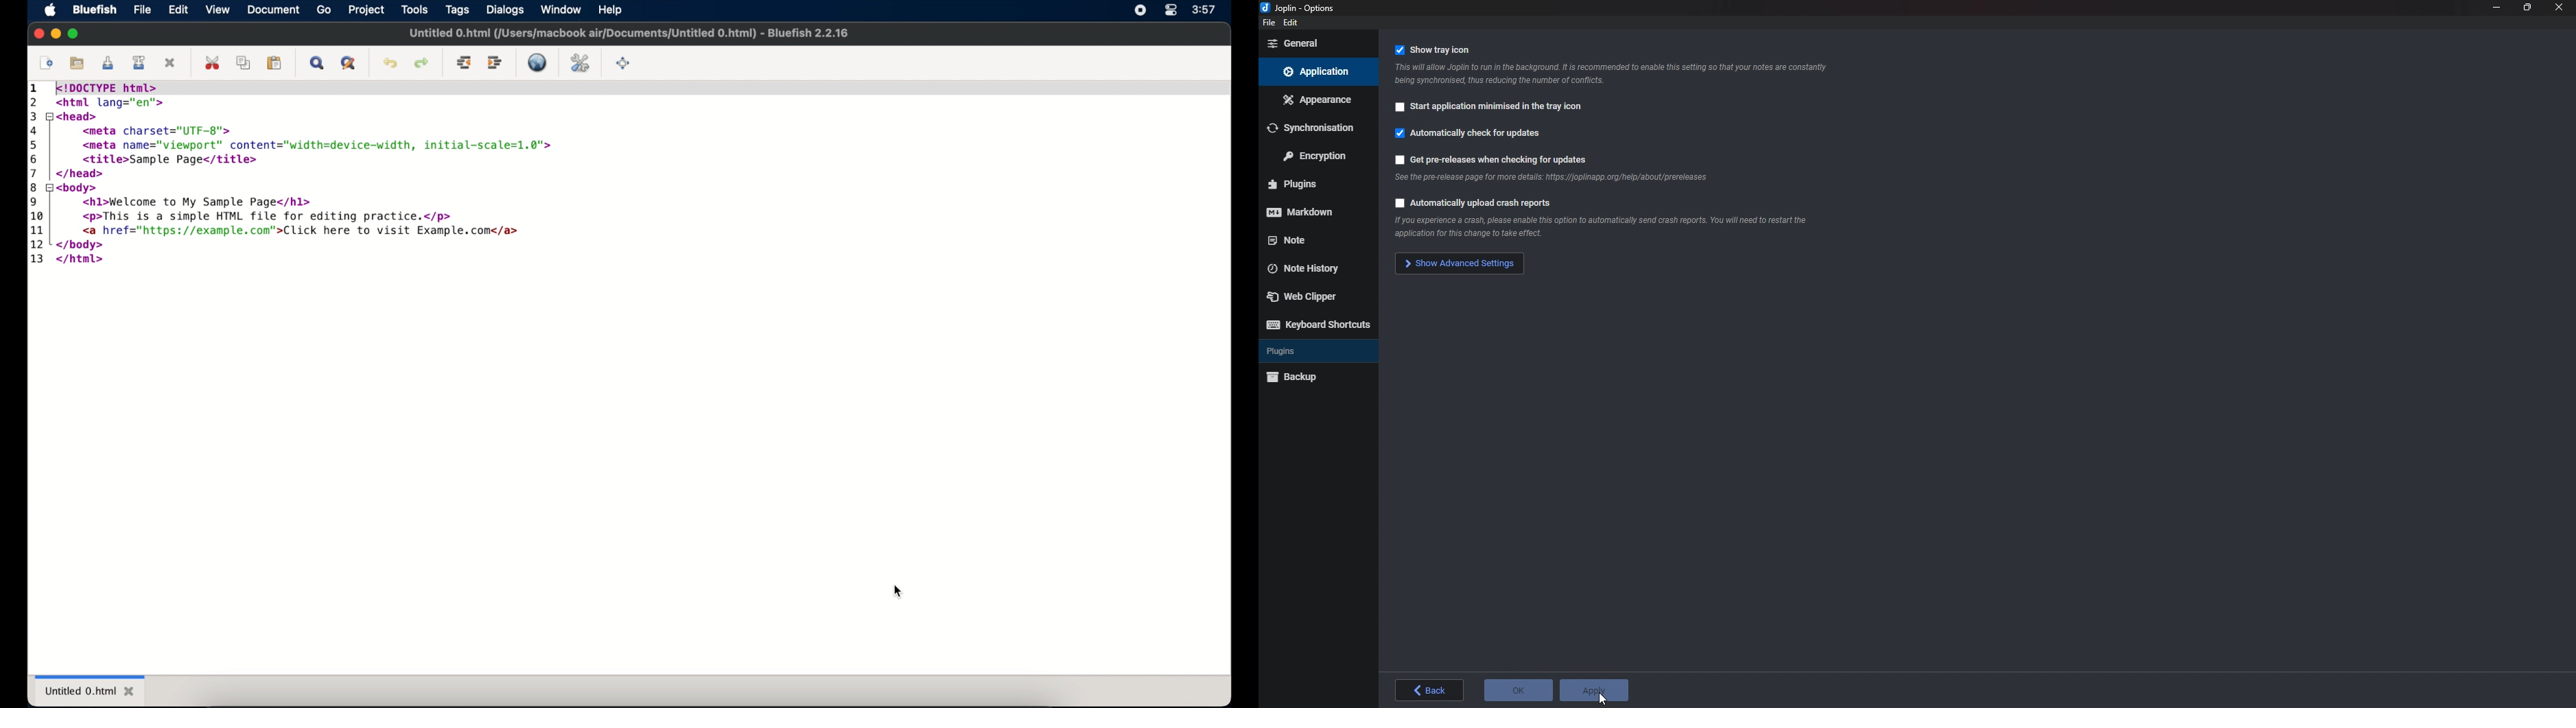 The image size is (2576, 728). Describe the element at coordinates (1310, 269) in the screenshot. I see `Note history` at that location.